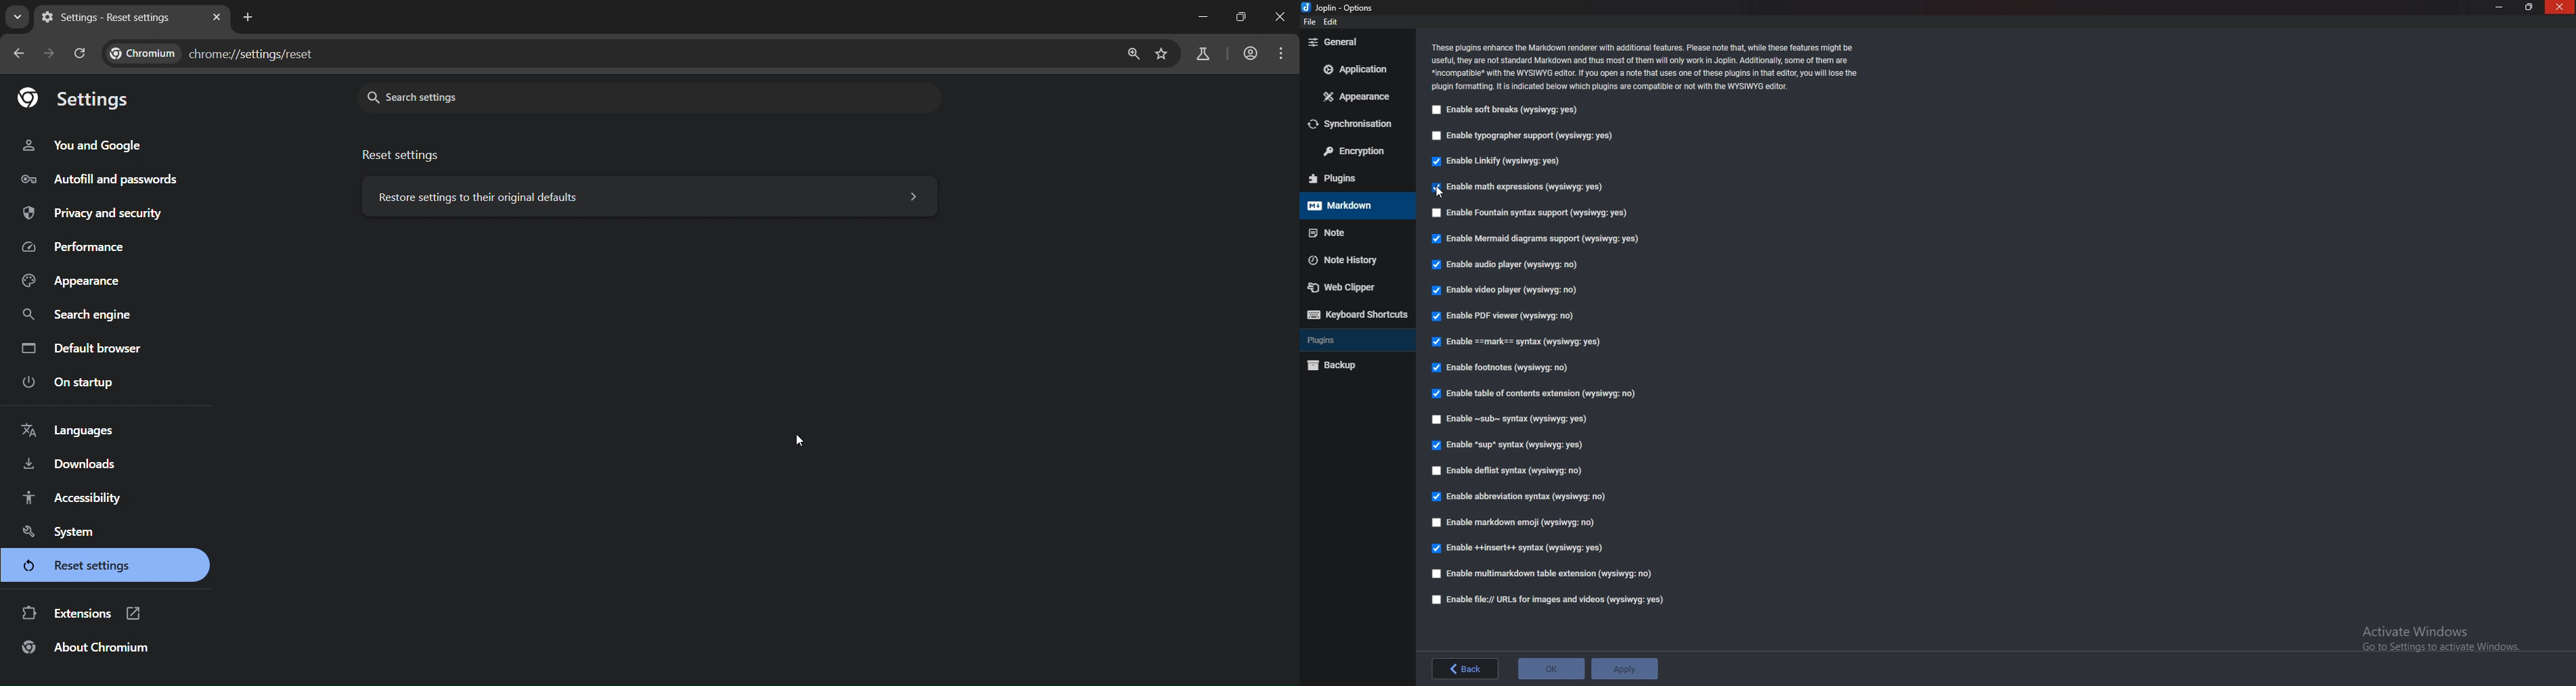 The height and width of the screenshot is (700, 2576). Describe the element at coordinates (1341, 7) in the screenshot. I see `options` at that location.